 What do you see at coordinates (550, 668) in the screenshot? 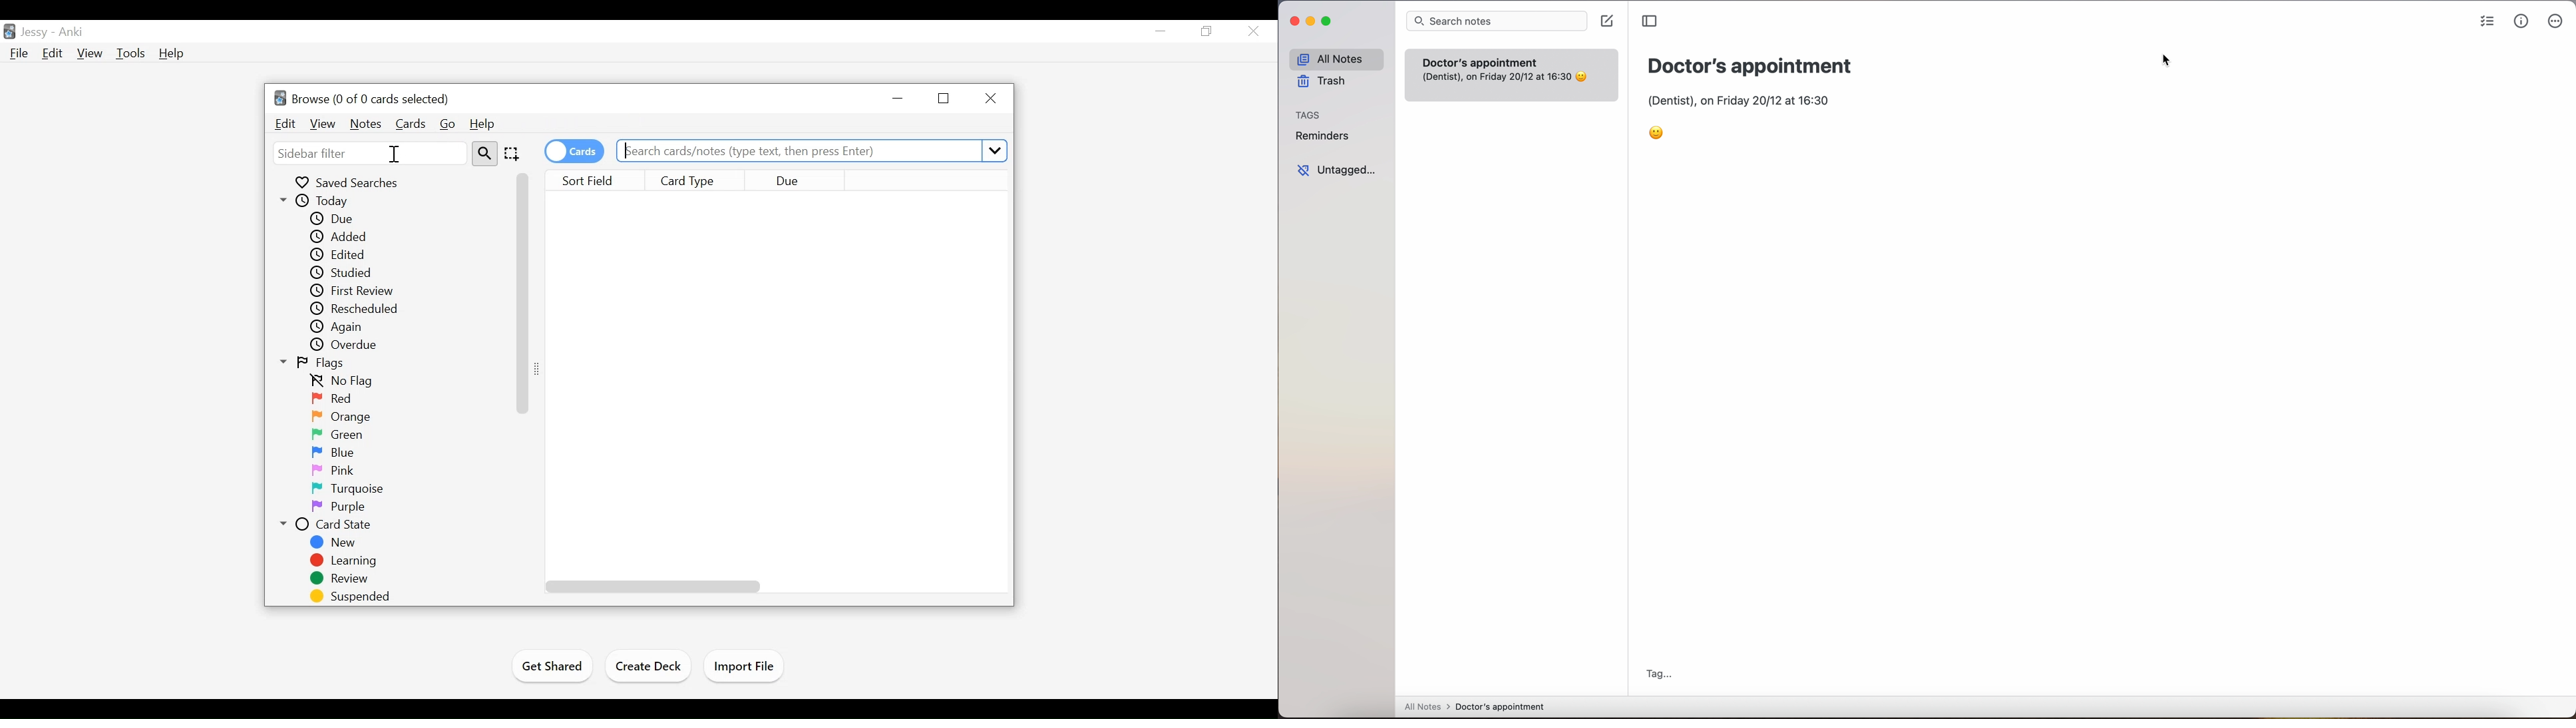
I see `Get Shared` at bounding box center [550, 668].